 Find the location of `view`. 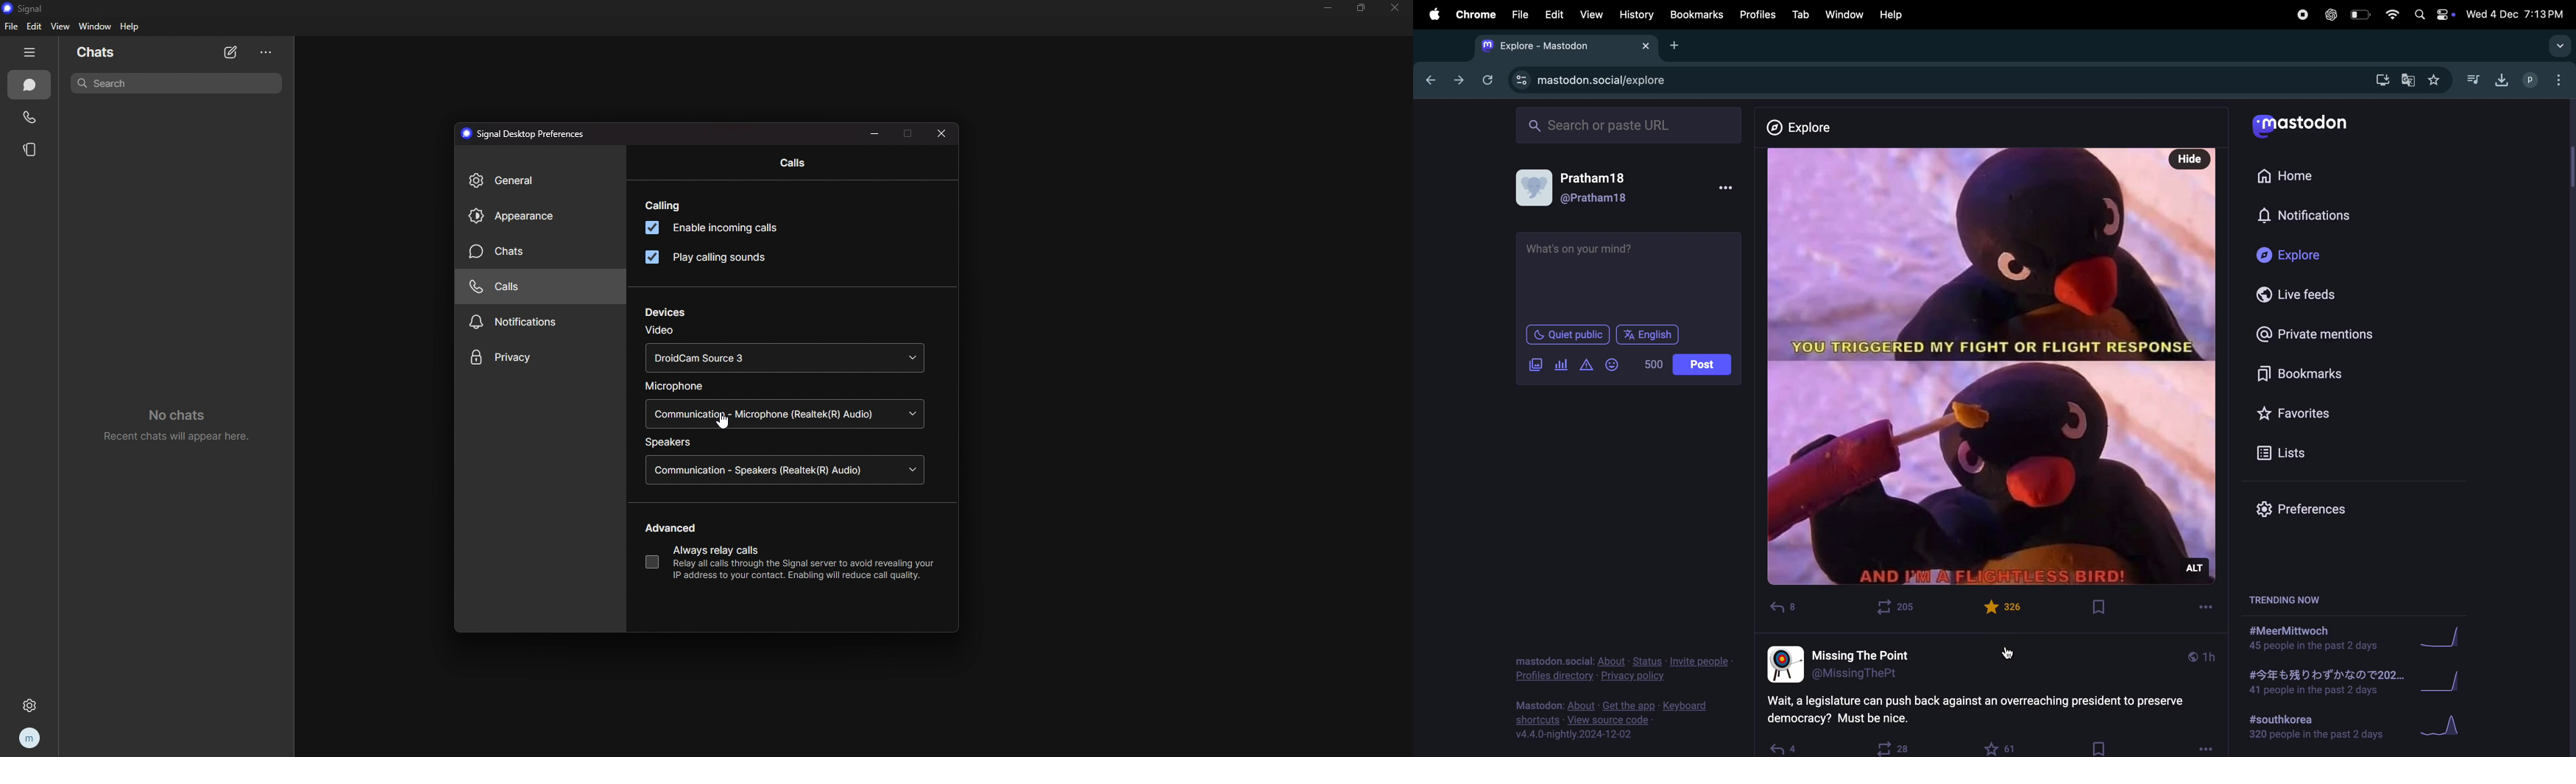

view is located at coordinates (1592, 13).